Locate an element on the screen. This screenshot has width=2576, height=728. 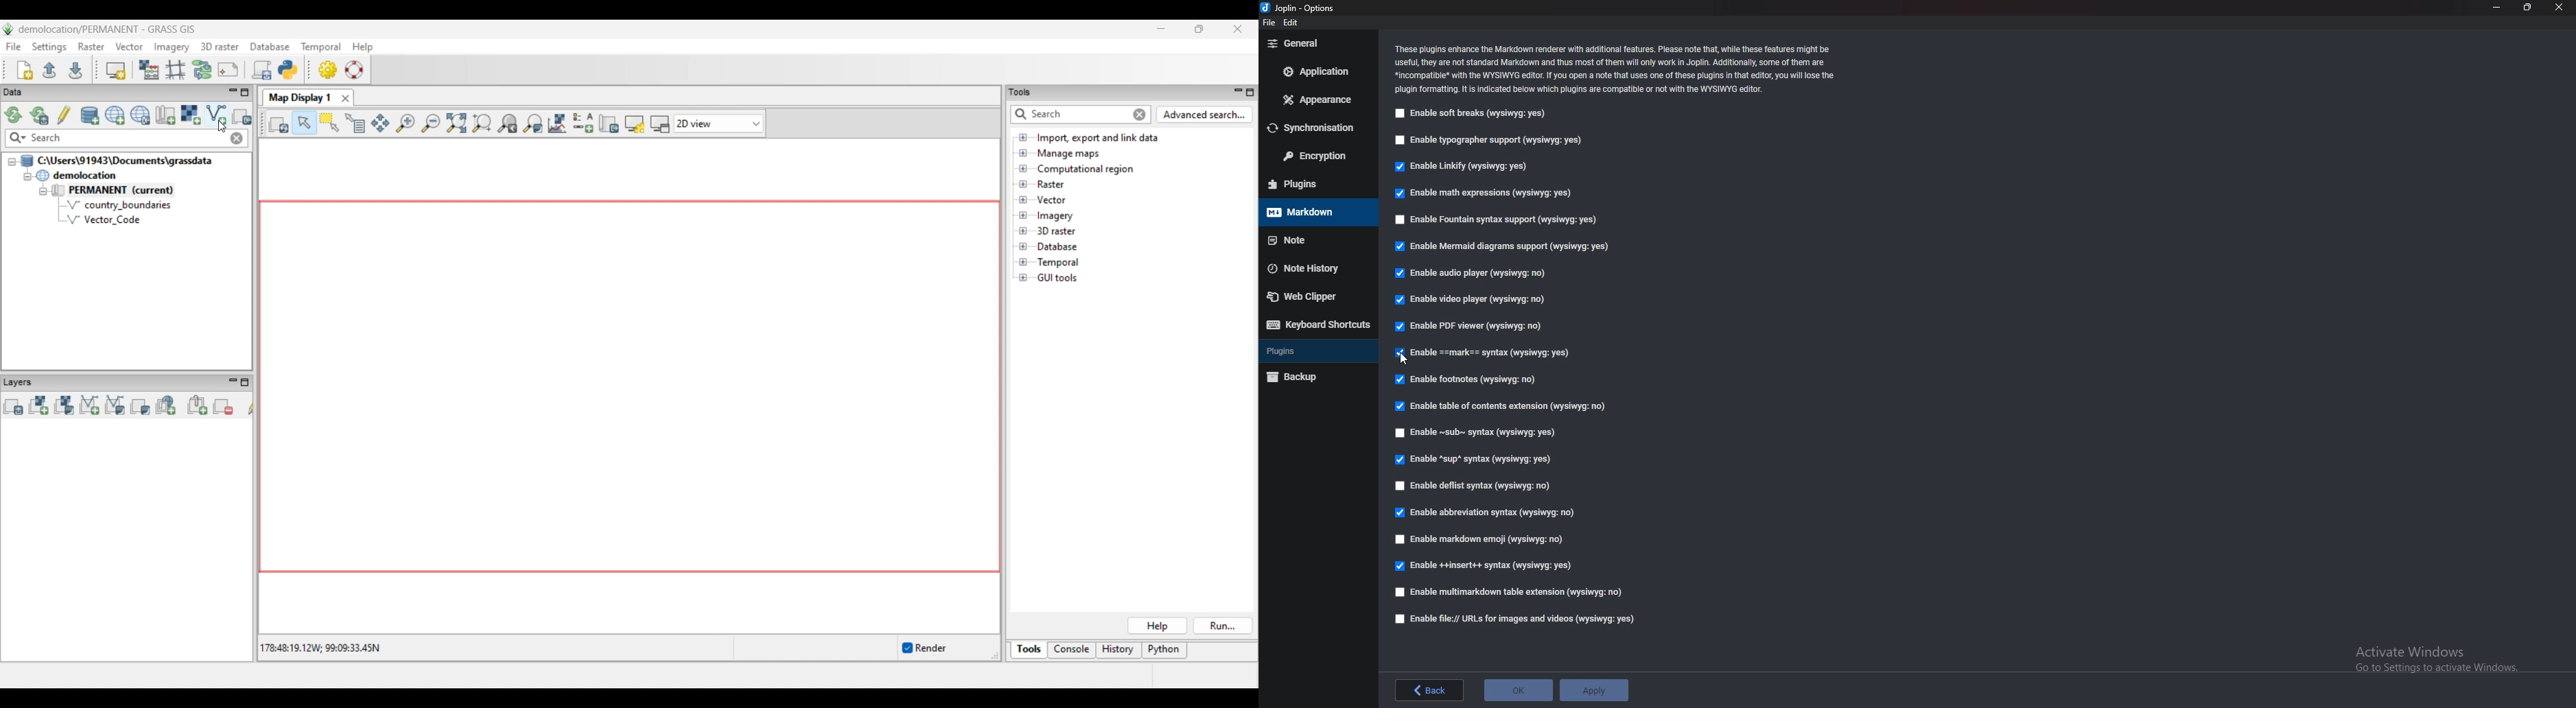
backup is located at coordinates (1310, 377).